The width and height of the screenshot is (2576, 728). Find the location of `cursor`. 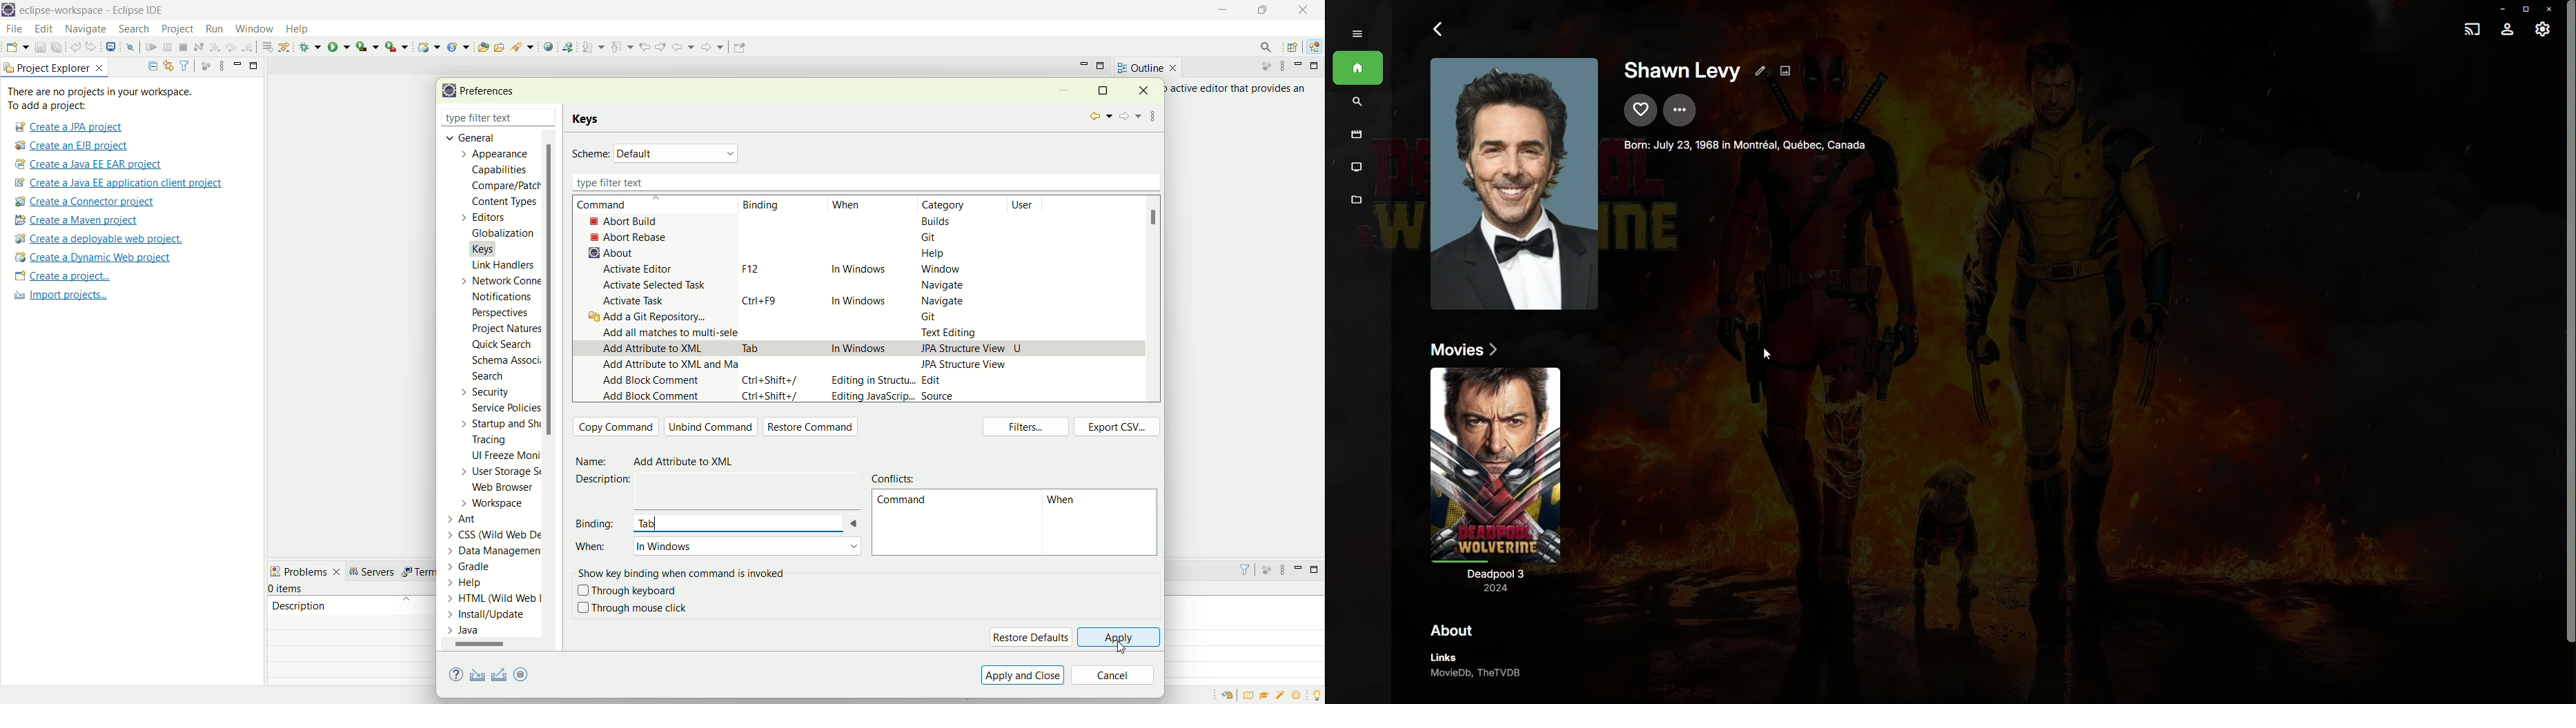

cursor is located at coordinates (1123, 647).